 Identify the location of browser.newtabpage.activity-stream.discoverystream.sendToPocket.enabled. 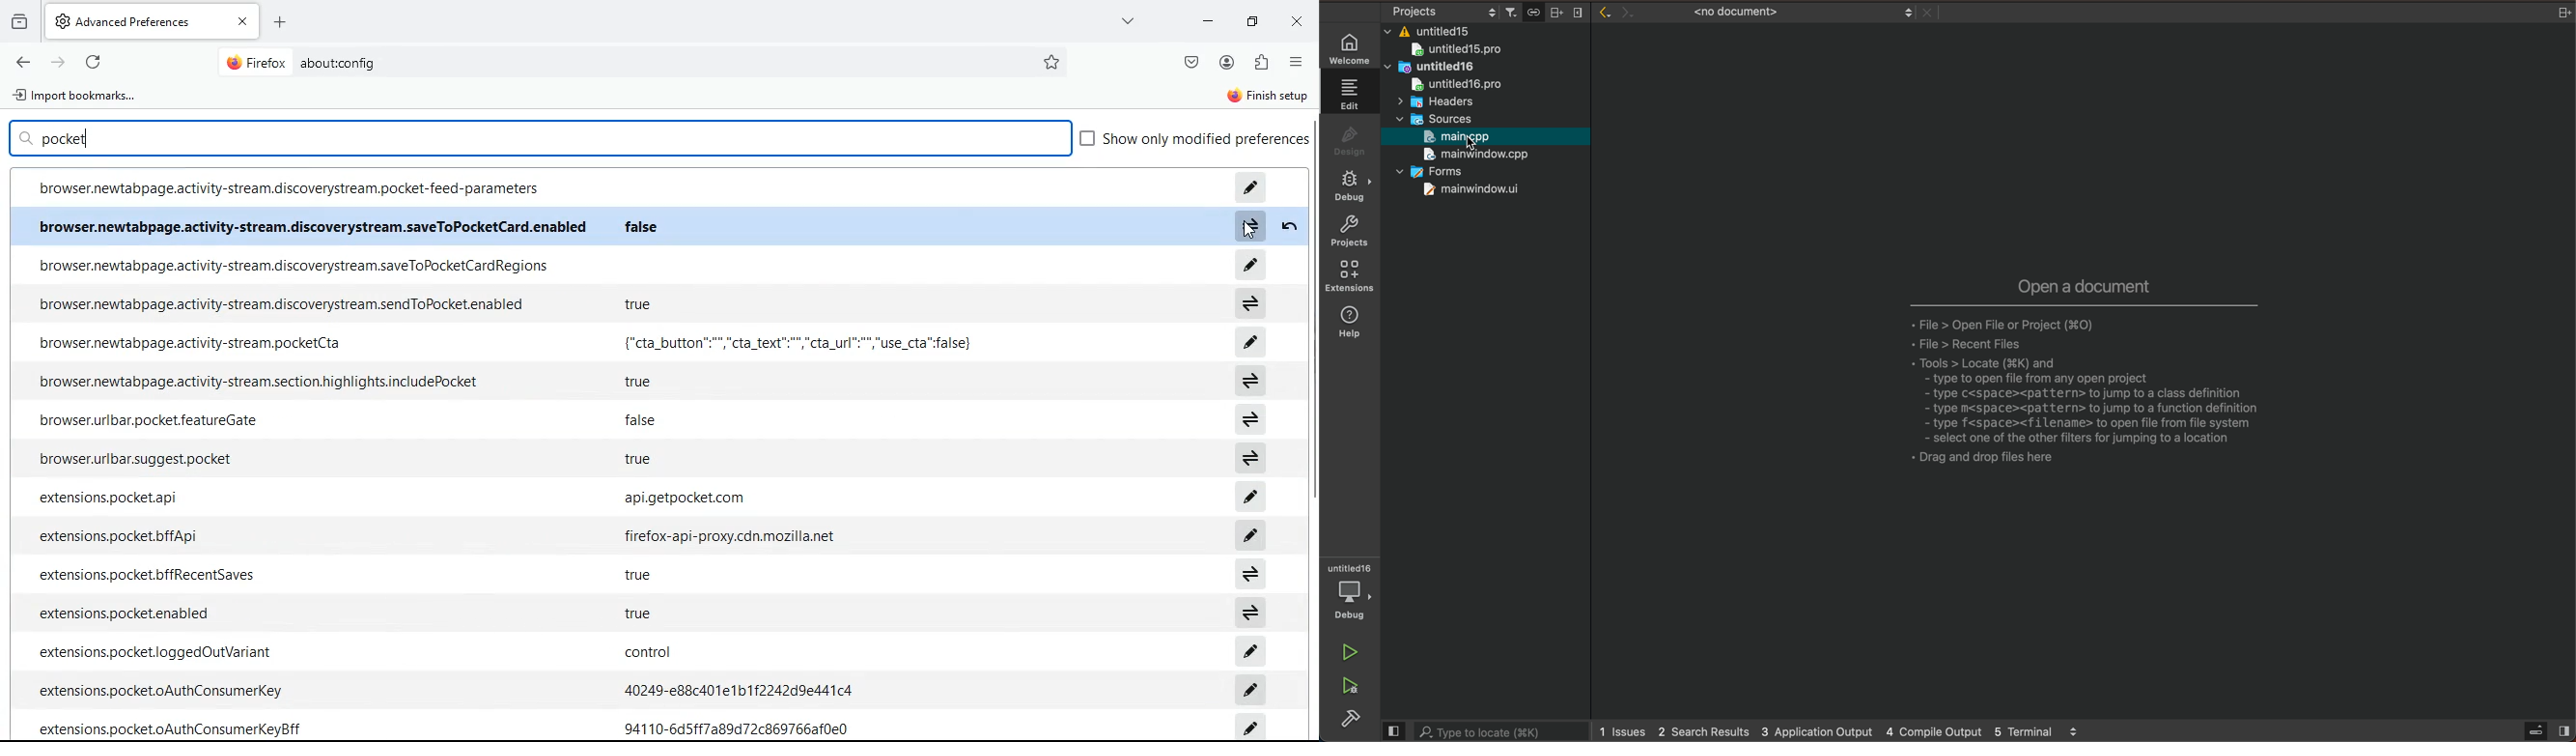
(286, 304).